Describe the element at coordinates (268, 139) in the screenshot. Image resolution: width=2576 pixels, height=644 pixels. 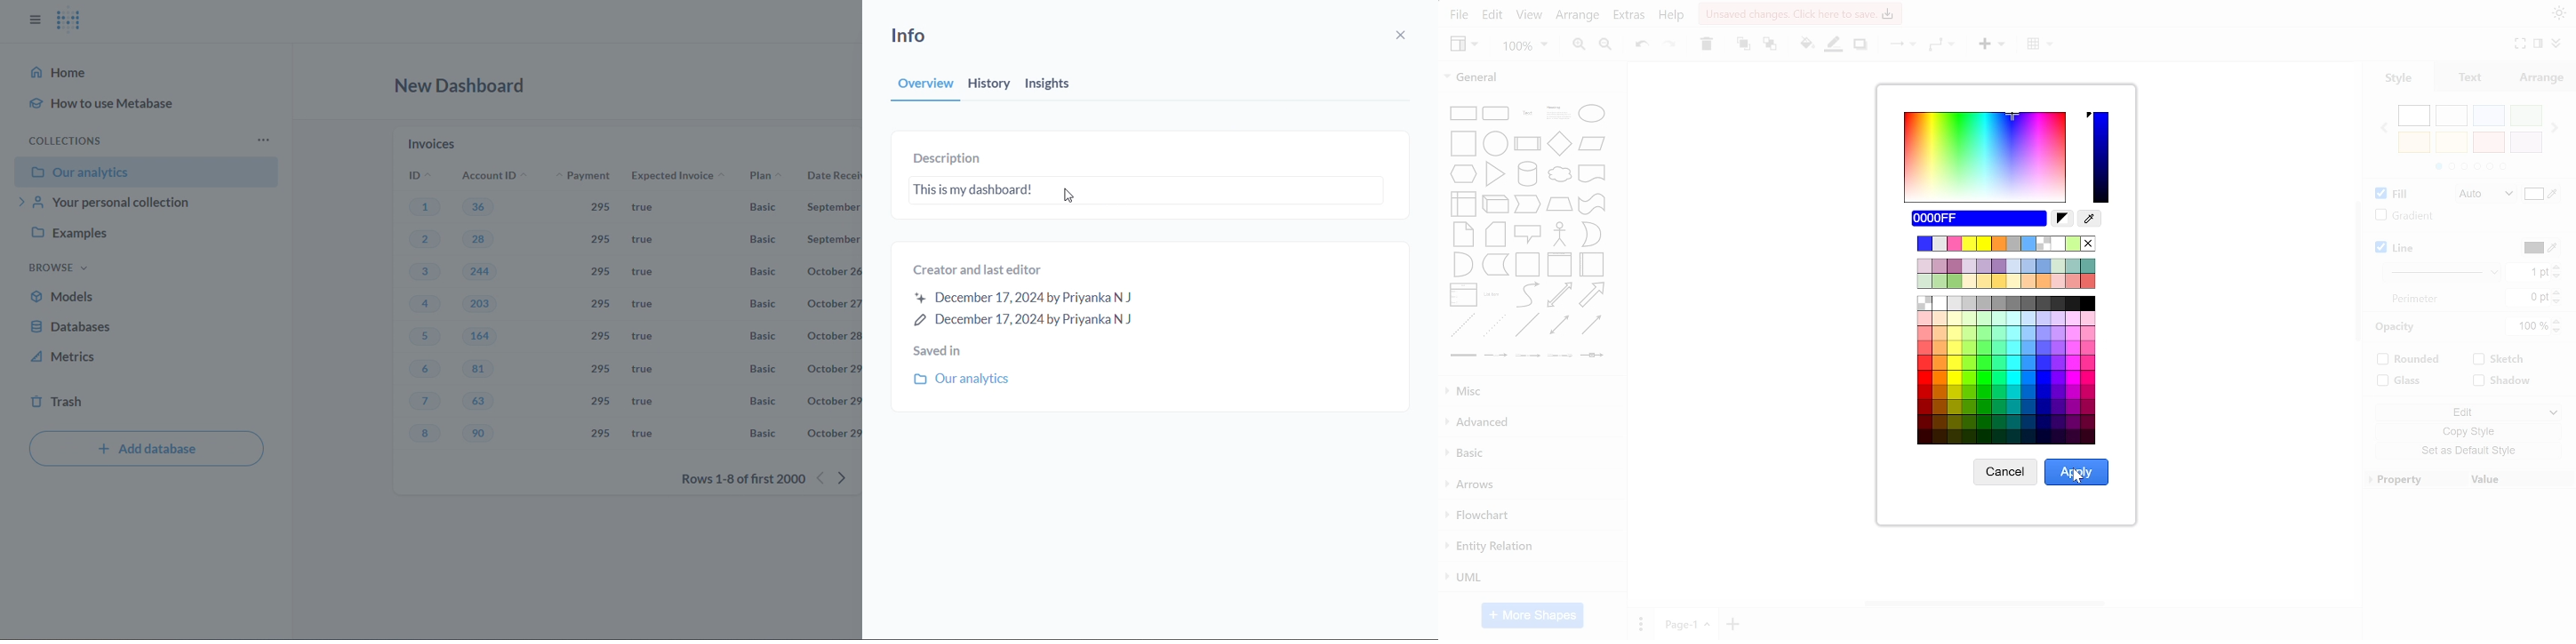
I see `more ` at that location.